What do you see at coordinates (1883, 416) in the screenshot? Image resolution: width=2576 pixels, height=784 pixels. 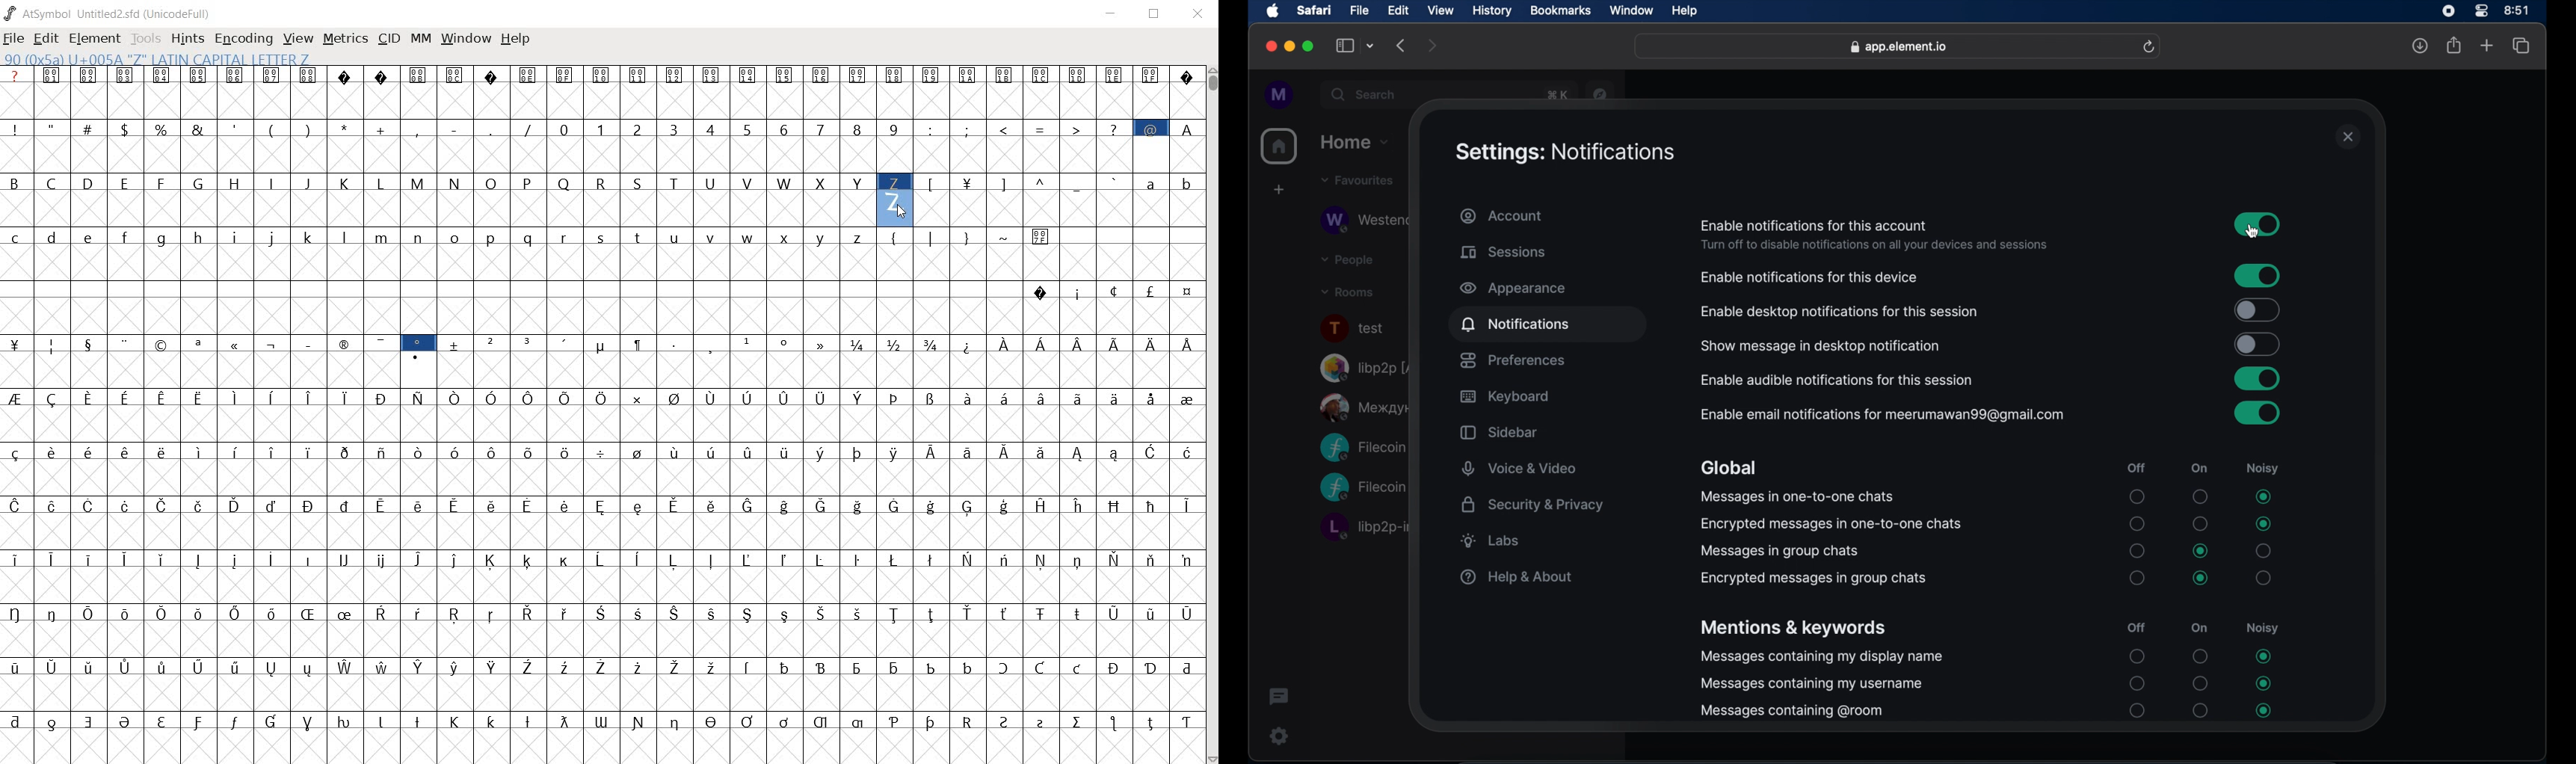 I see `enable email notifications` at bounding box center [1883, 416].